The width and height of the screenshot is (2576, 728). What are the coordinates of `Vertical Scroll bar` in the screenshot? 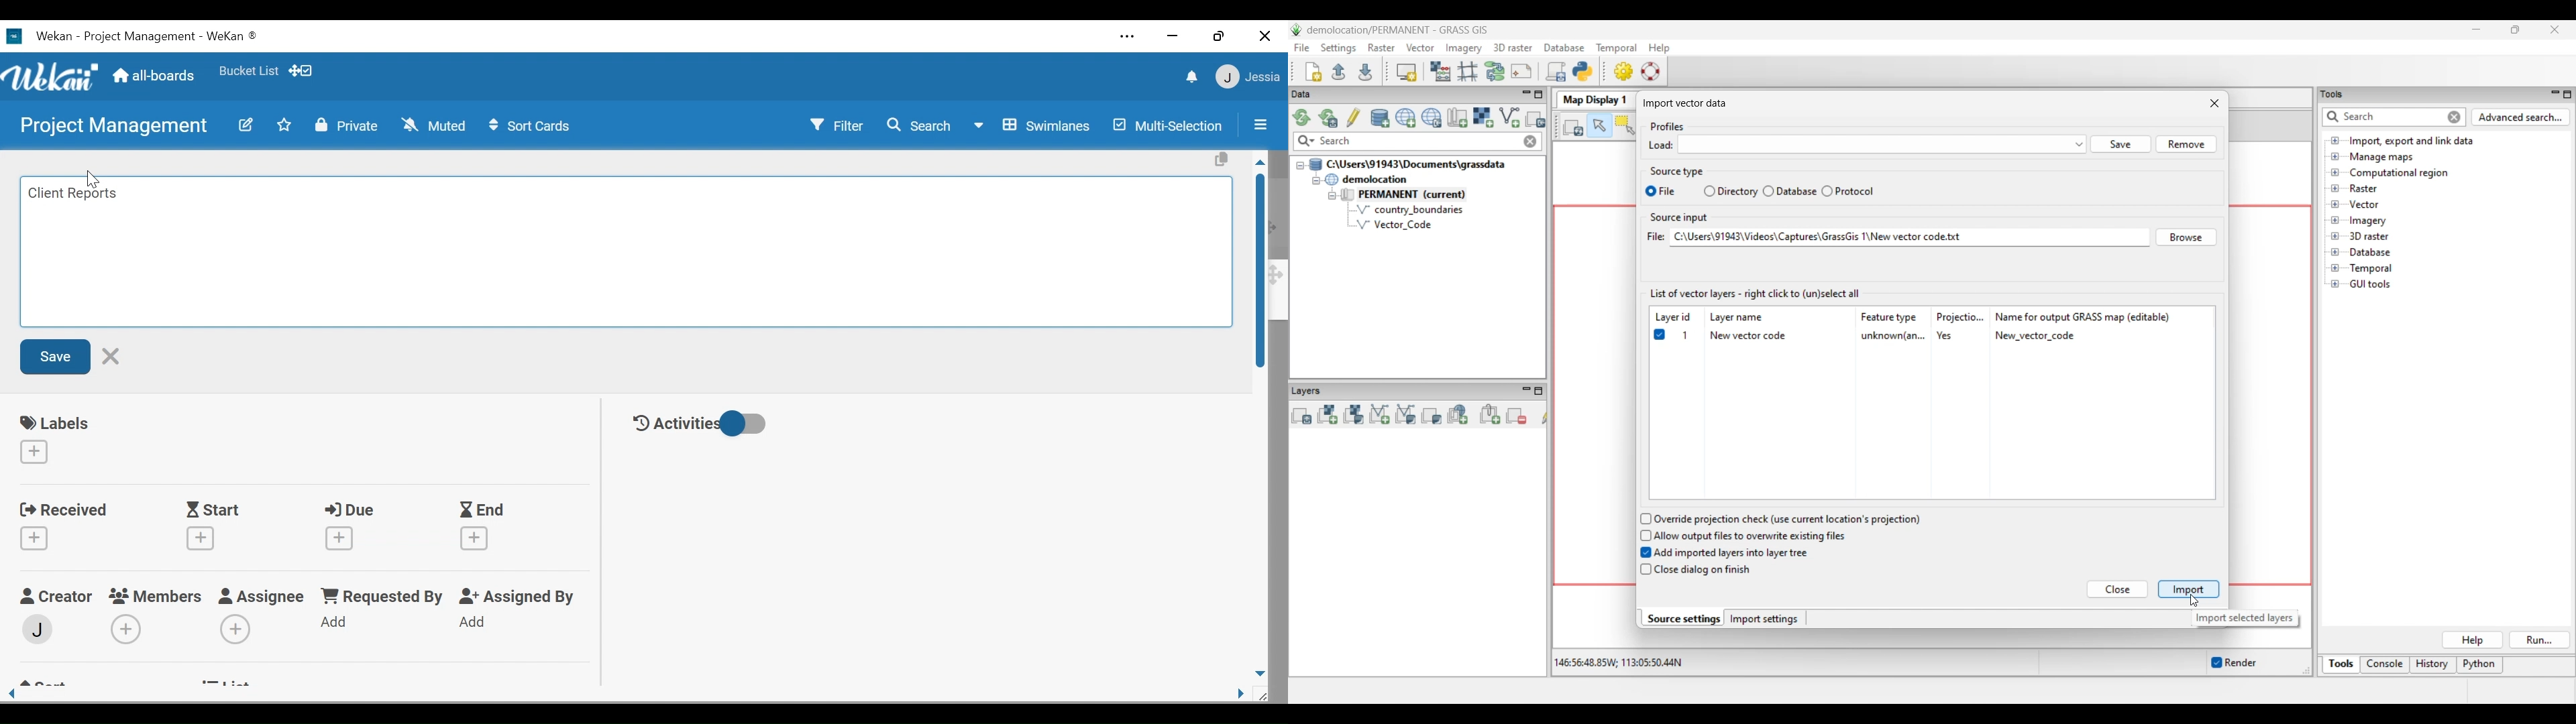 It's located at (1260, 287).